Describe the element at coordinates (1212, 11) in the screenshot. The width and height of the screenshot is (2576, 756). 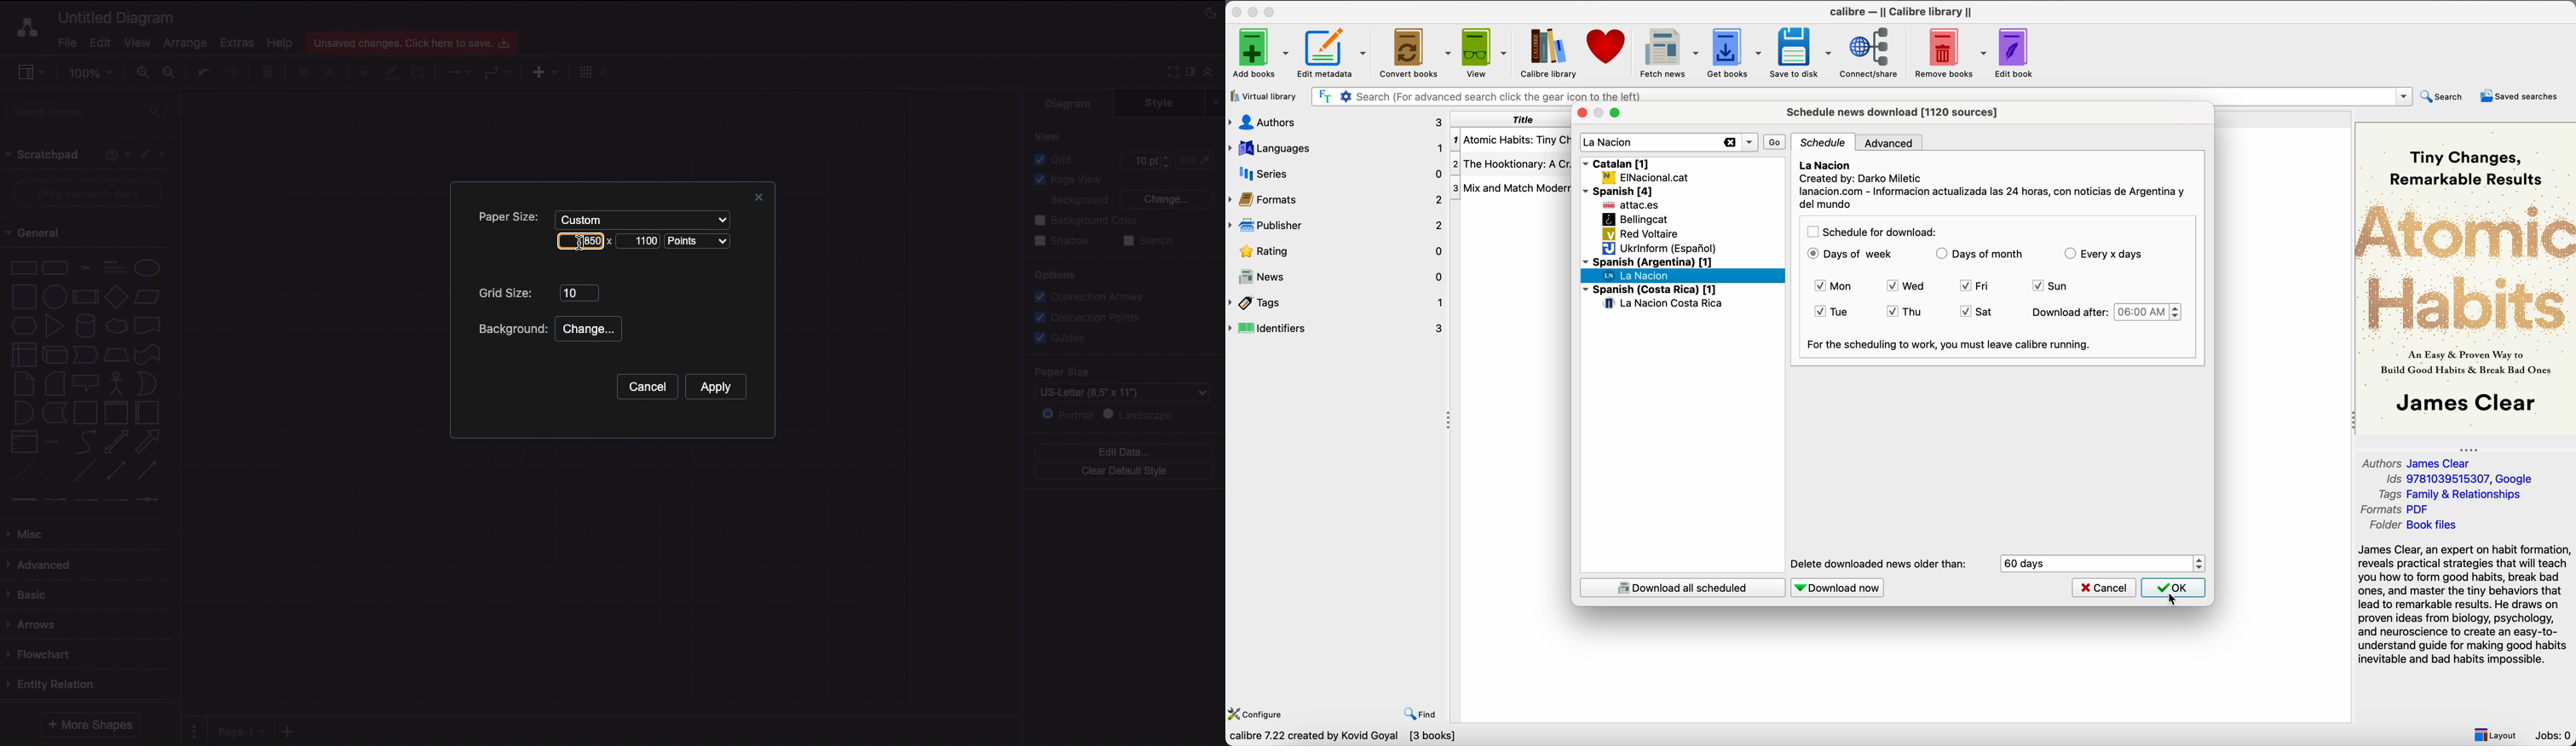
I see `Night mode ` at that location.